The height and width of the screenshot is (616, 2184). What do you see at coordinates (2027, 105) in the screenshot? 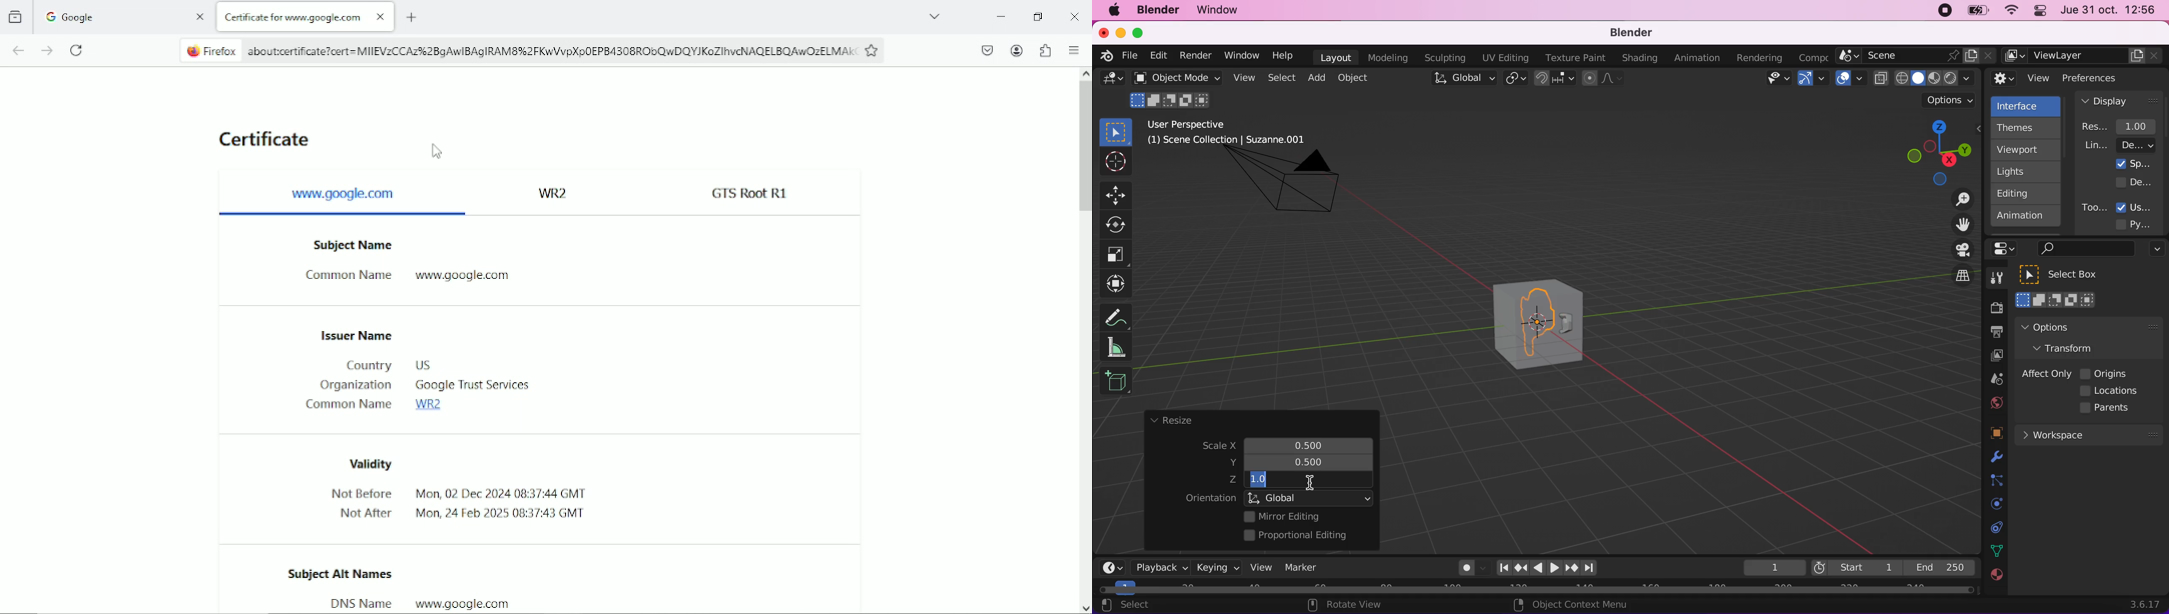
I see `interface` at bounding box center [2027, 105].